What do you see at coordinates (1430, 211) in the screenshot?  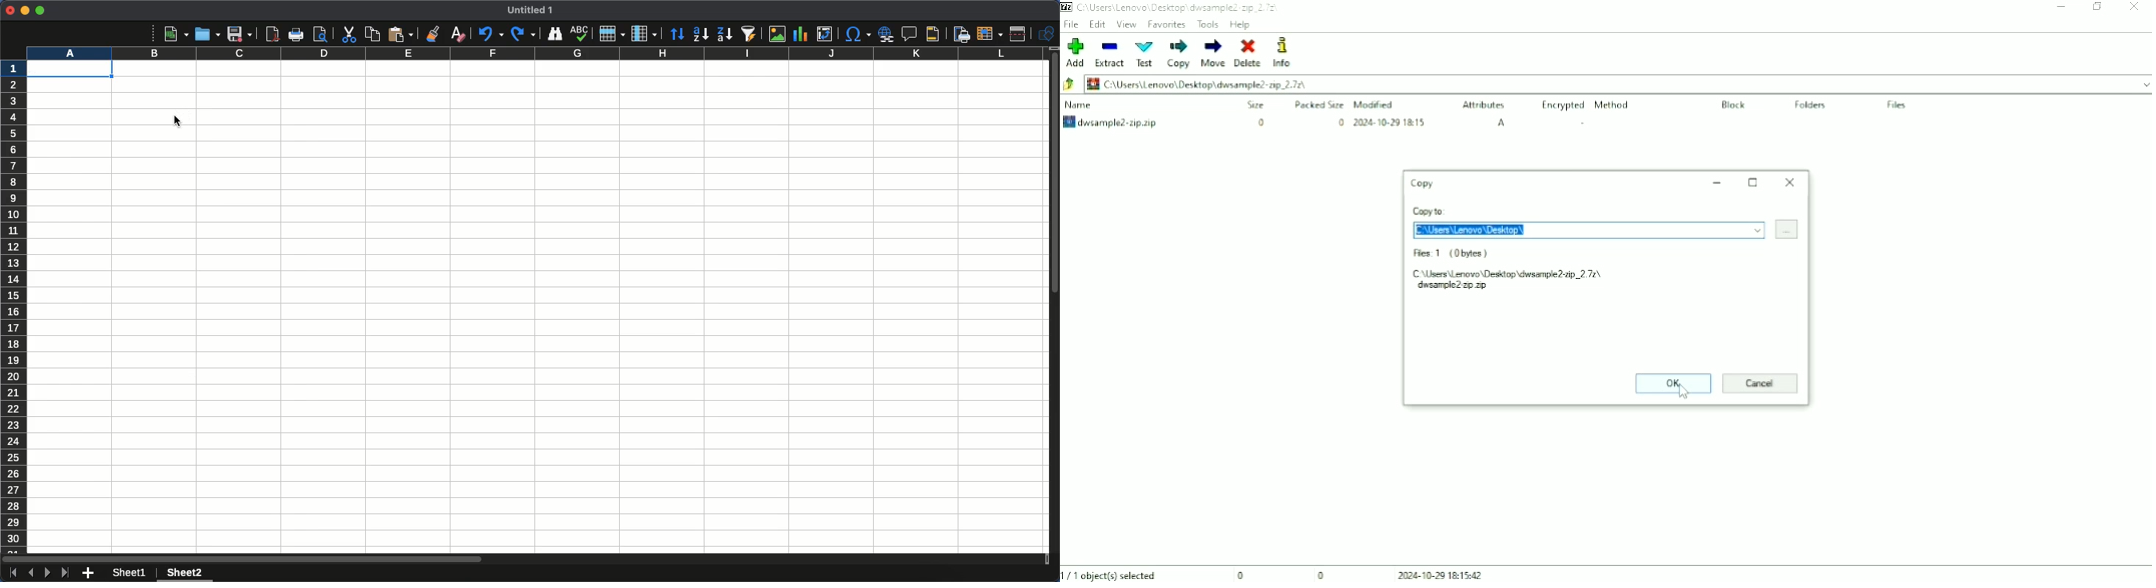 I see `Copy to:` at bounding box center [1430, 211].